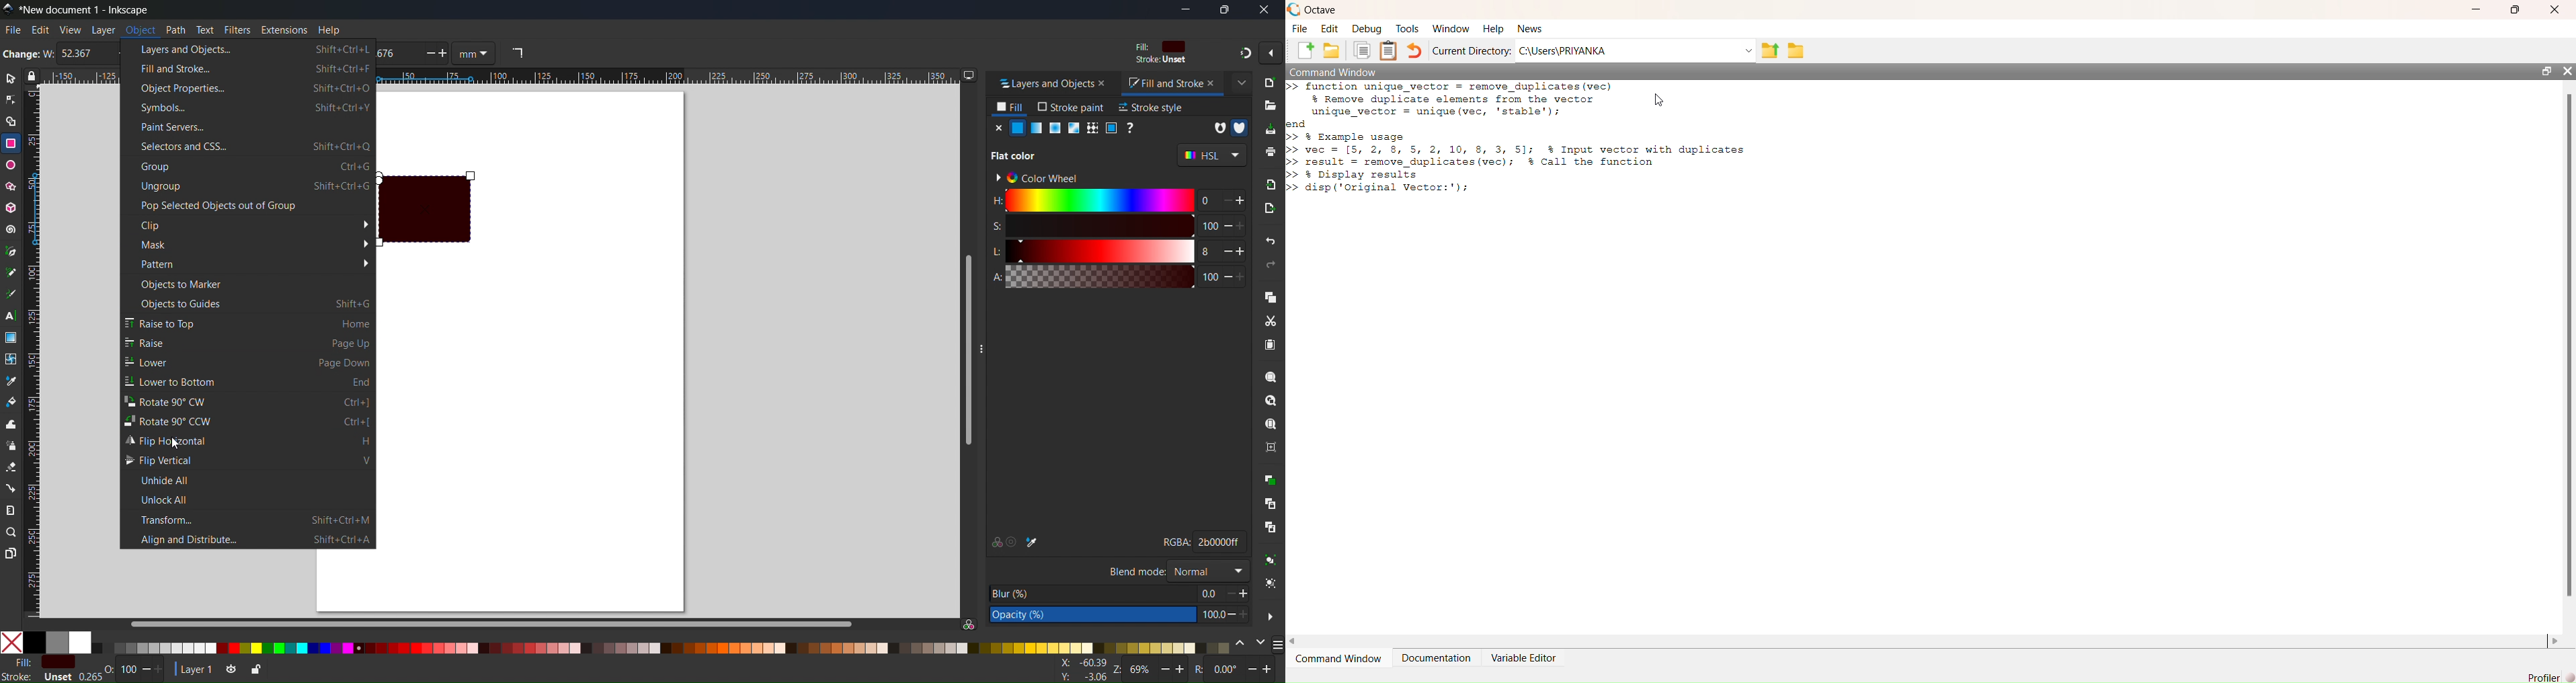 This screenshot has height=700, width=2576. What do you see at coordinates (1270, 424) in the screenshot?
I see `Zoom Page` at bounding box center [1270, 424].